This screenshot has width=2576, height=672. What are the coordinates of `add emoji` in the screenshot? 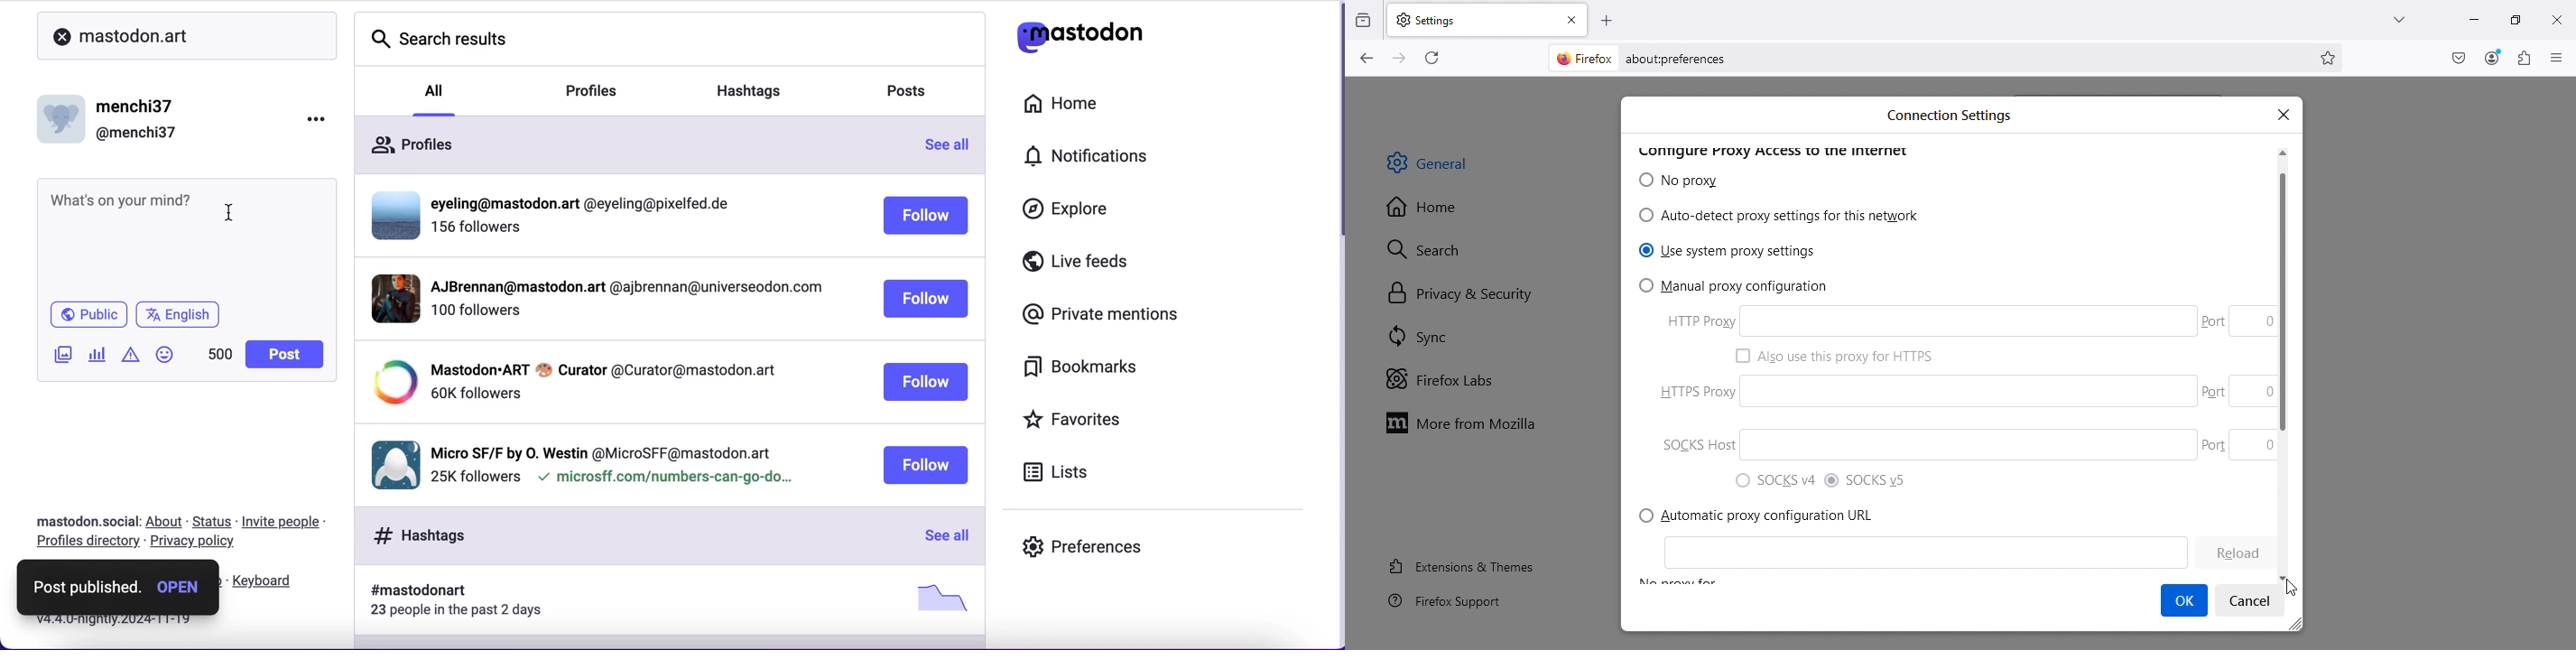 It's located at (165, 354).